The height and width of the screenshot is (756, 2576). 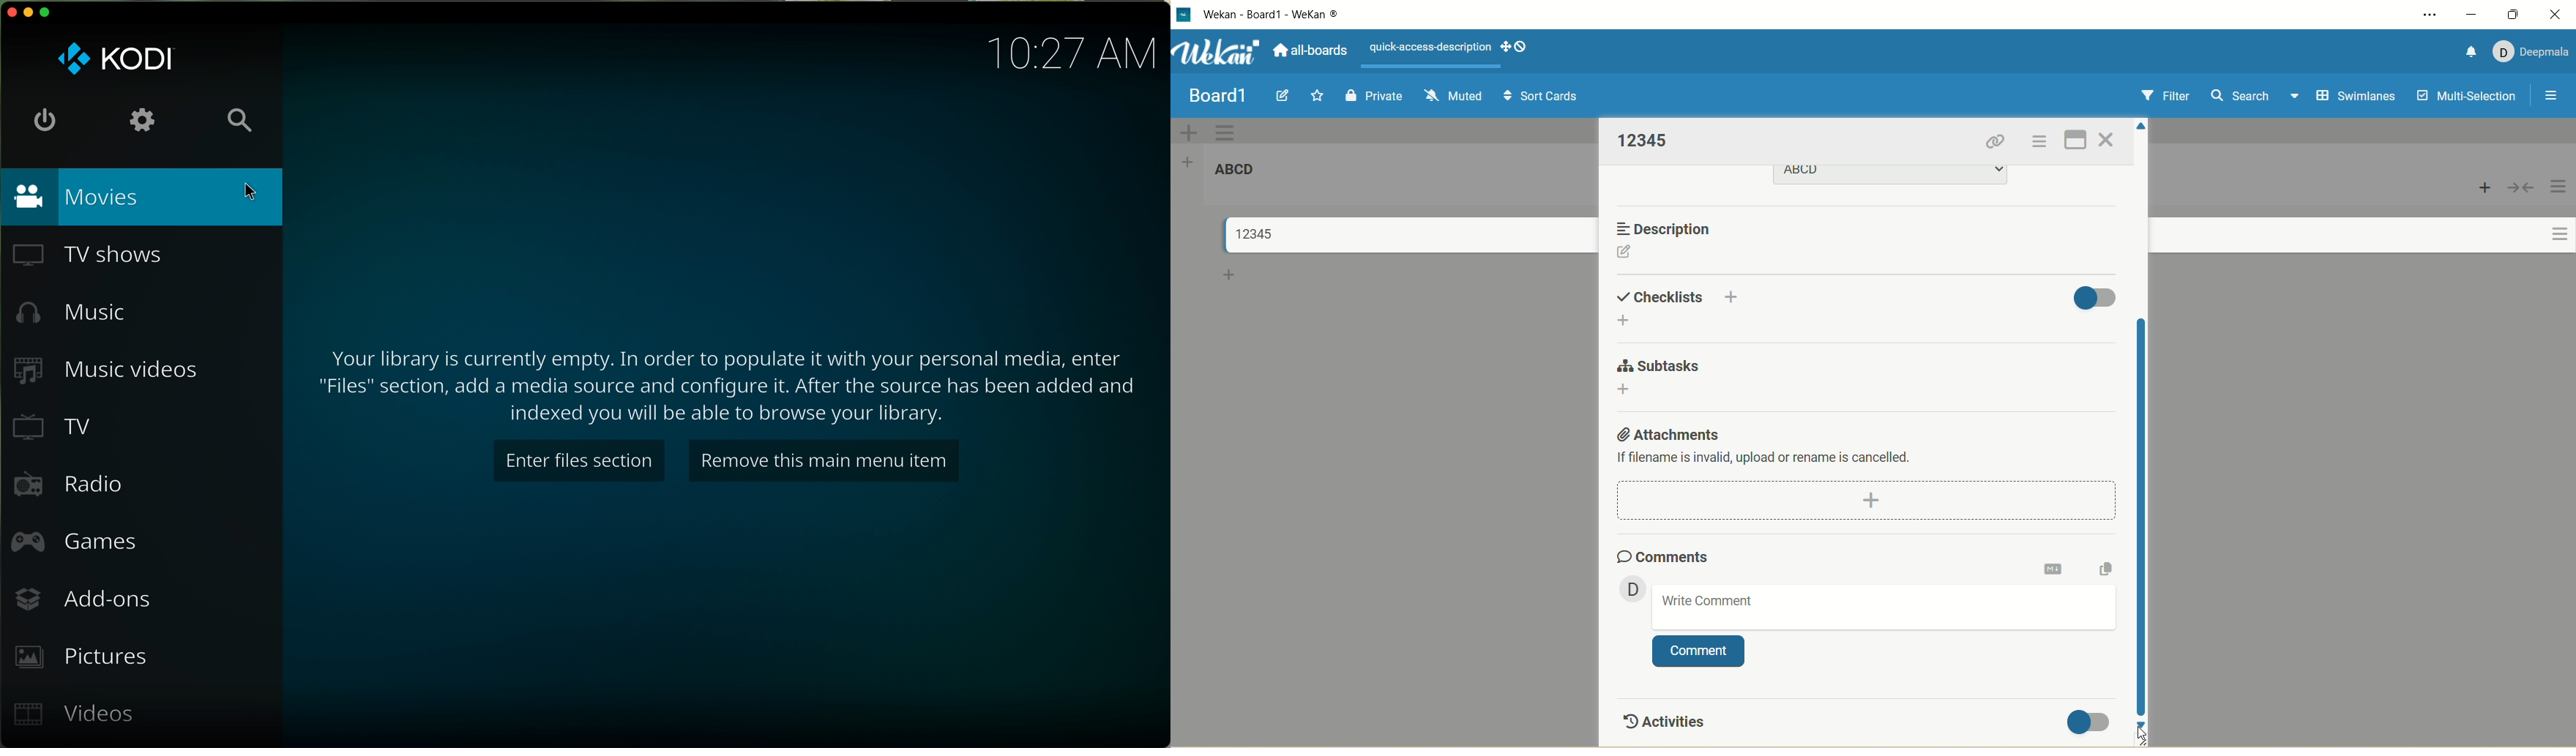 What do you see at coordinates (84, 601) in the screenshot?
I see `add-ons button` at bounding box center [84, 601].